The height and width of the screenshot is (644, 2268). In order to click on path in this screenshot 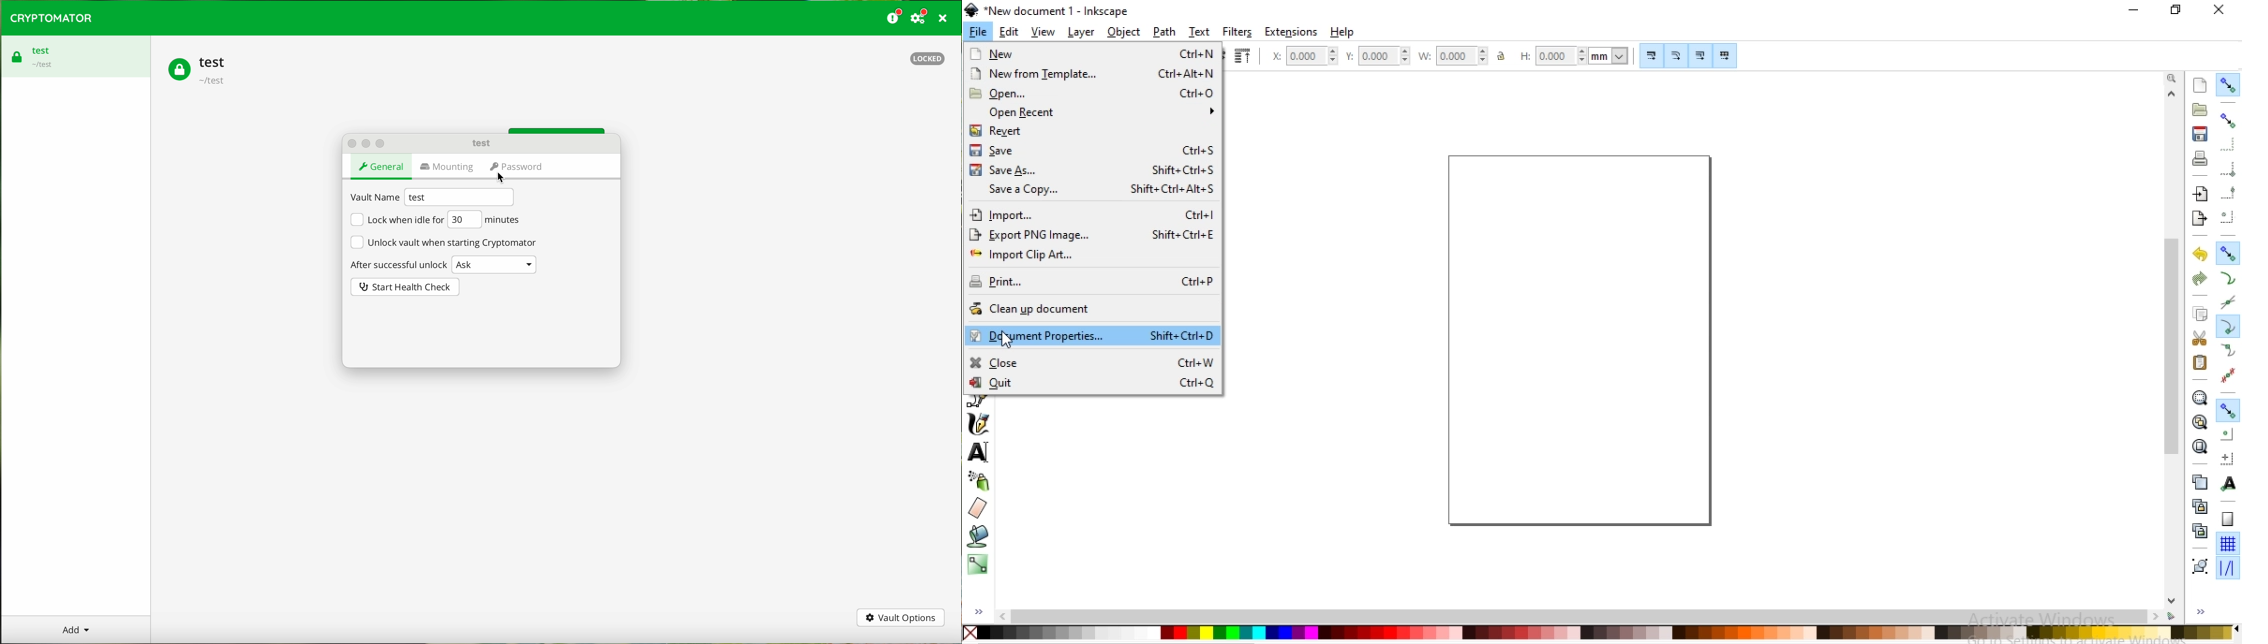, I will do `click(1166, 32)`.